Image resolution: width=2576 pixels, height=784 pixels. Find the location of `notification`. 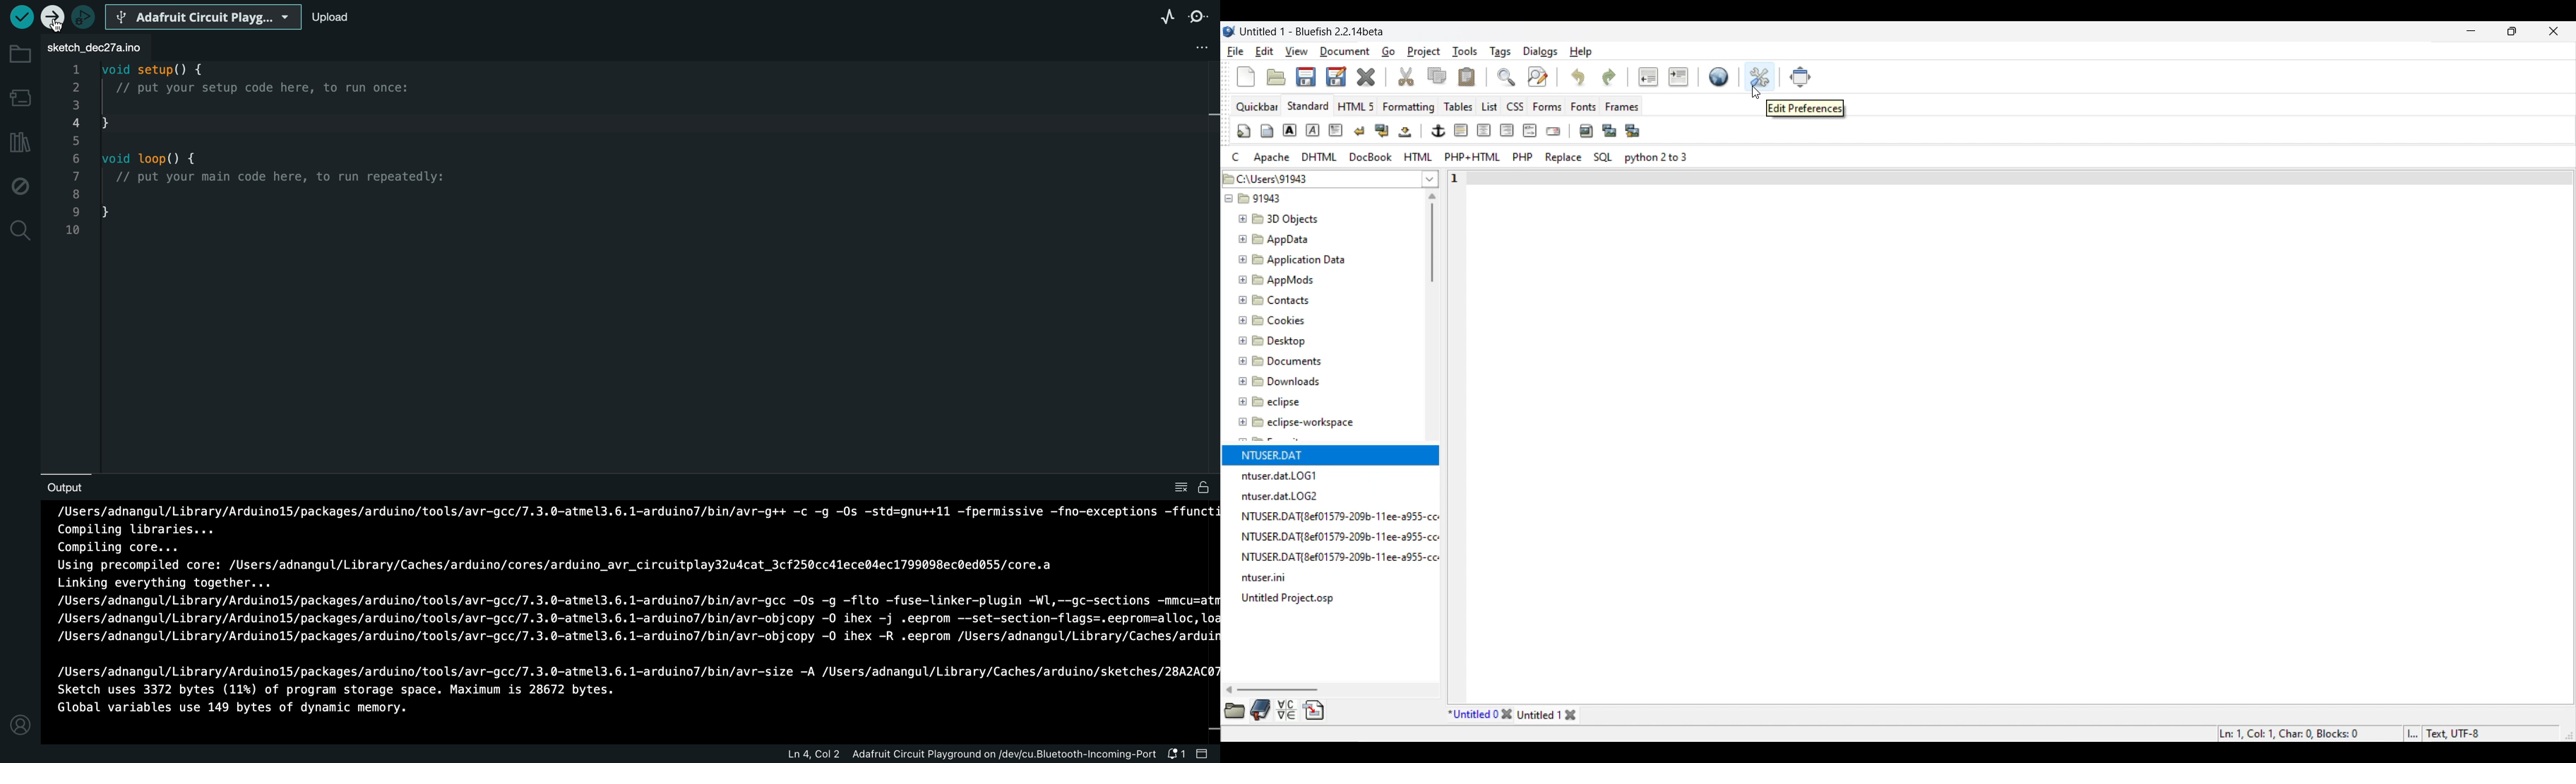

notification is located at coordinates (1175, 754).